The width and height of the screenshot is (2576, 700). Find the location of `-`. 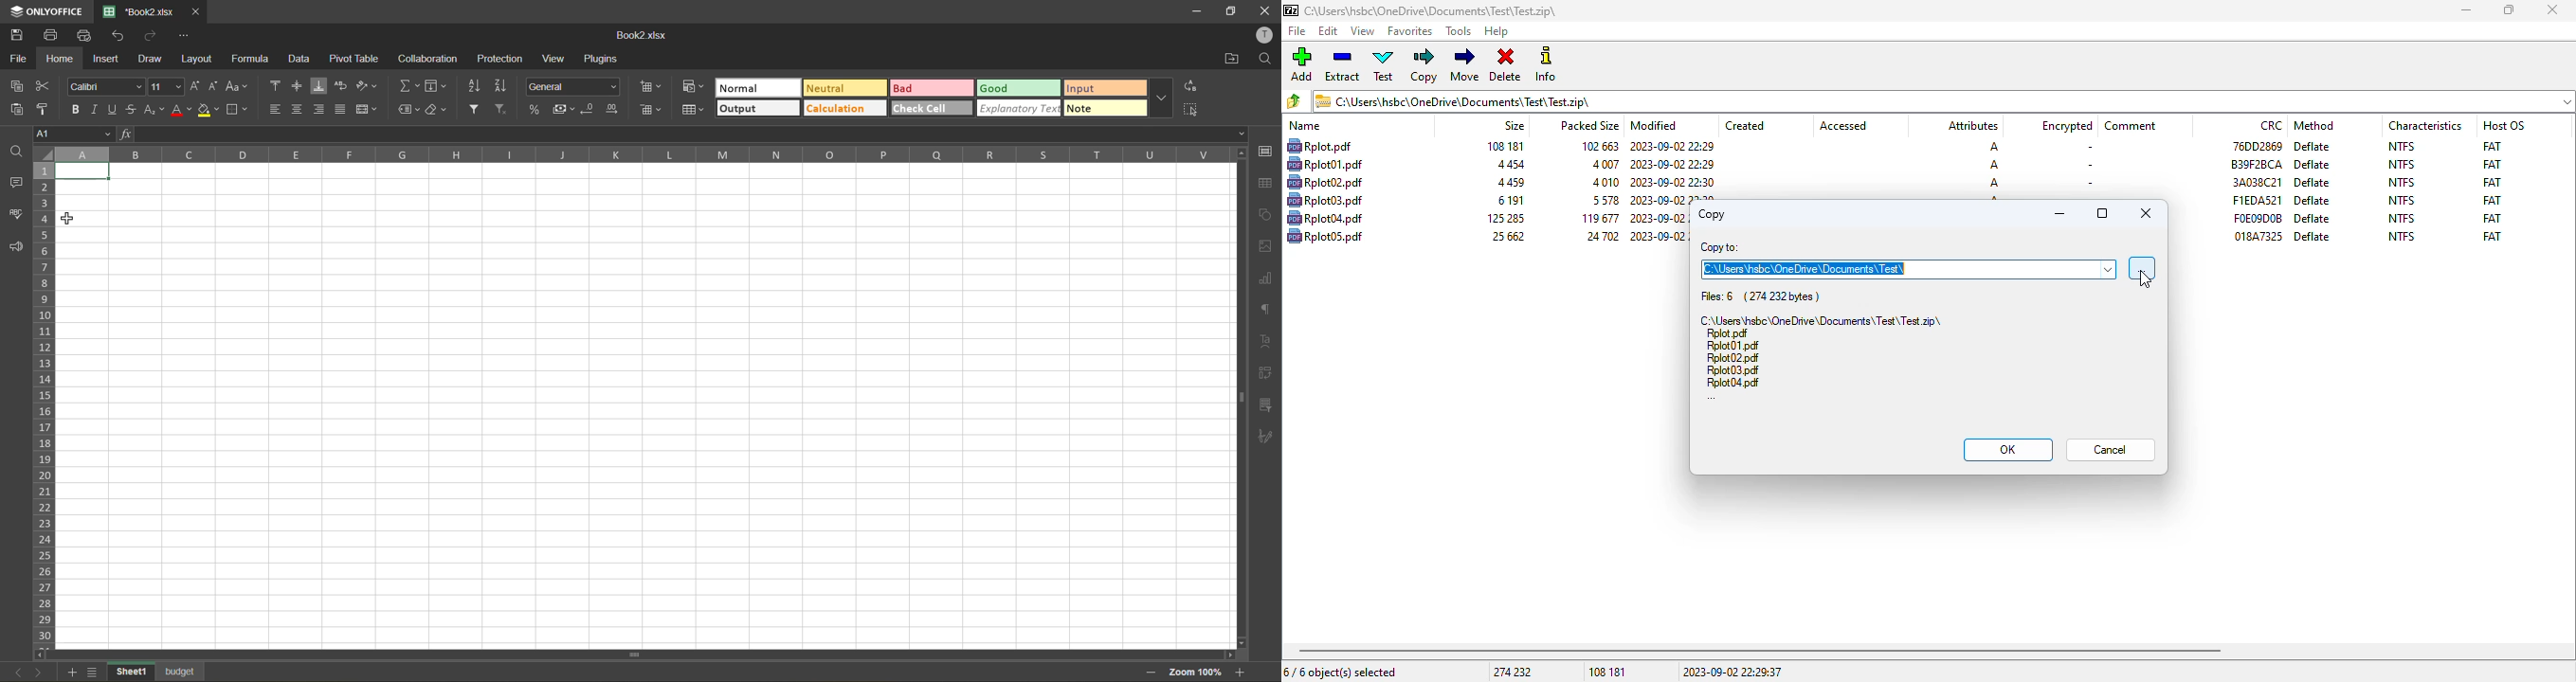

- is located at coordinates (2087, 148).